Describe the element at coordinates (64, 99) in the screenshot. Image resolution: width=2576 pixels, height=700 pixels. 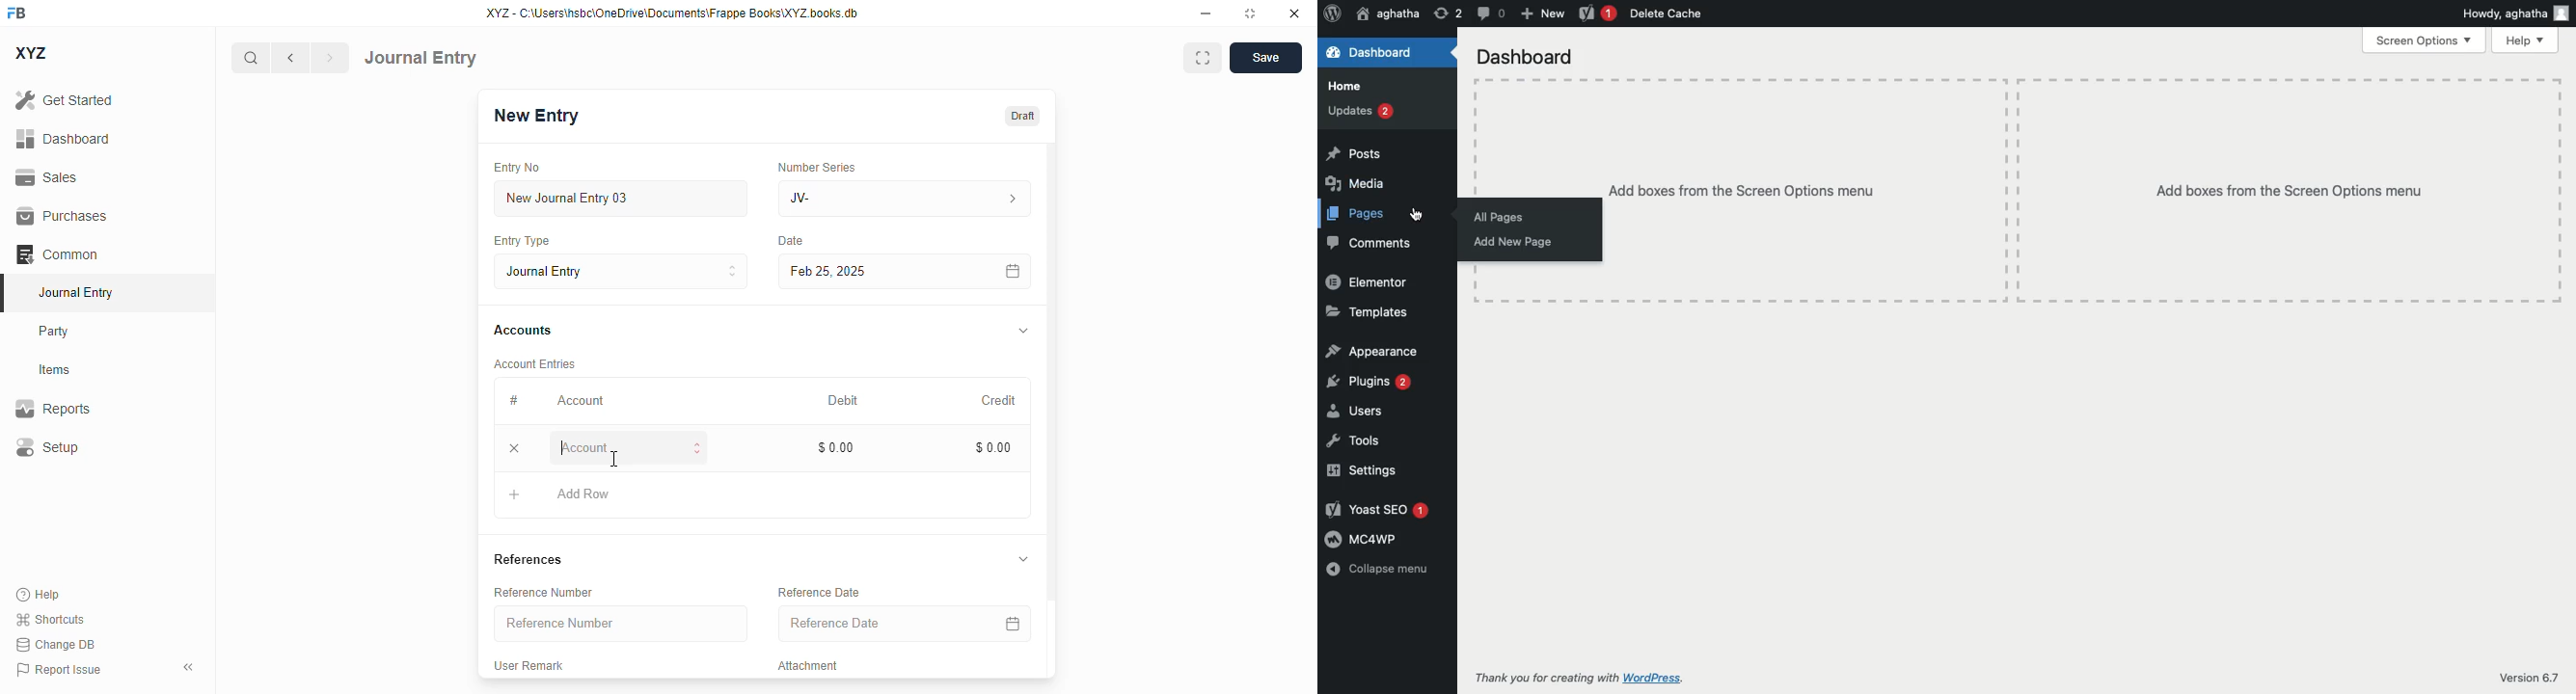
I see `get started` at that location.